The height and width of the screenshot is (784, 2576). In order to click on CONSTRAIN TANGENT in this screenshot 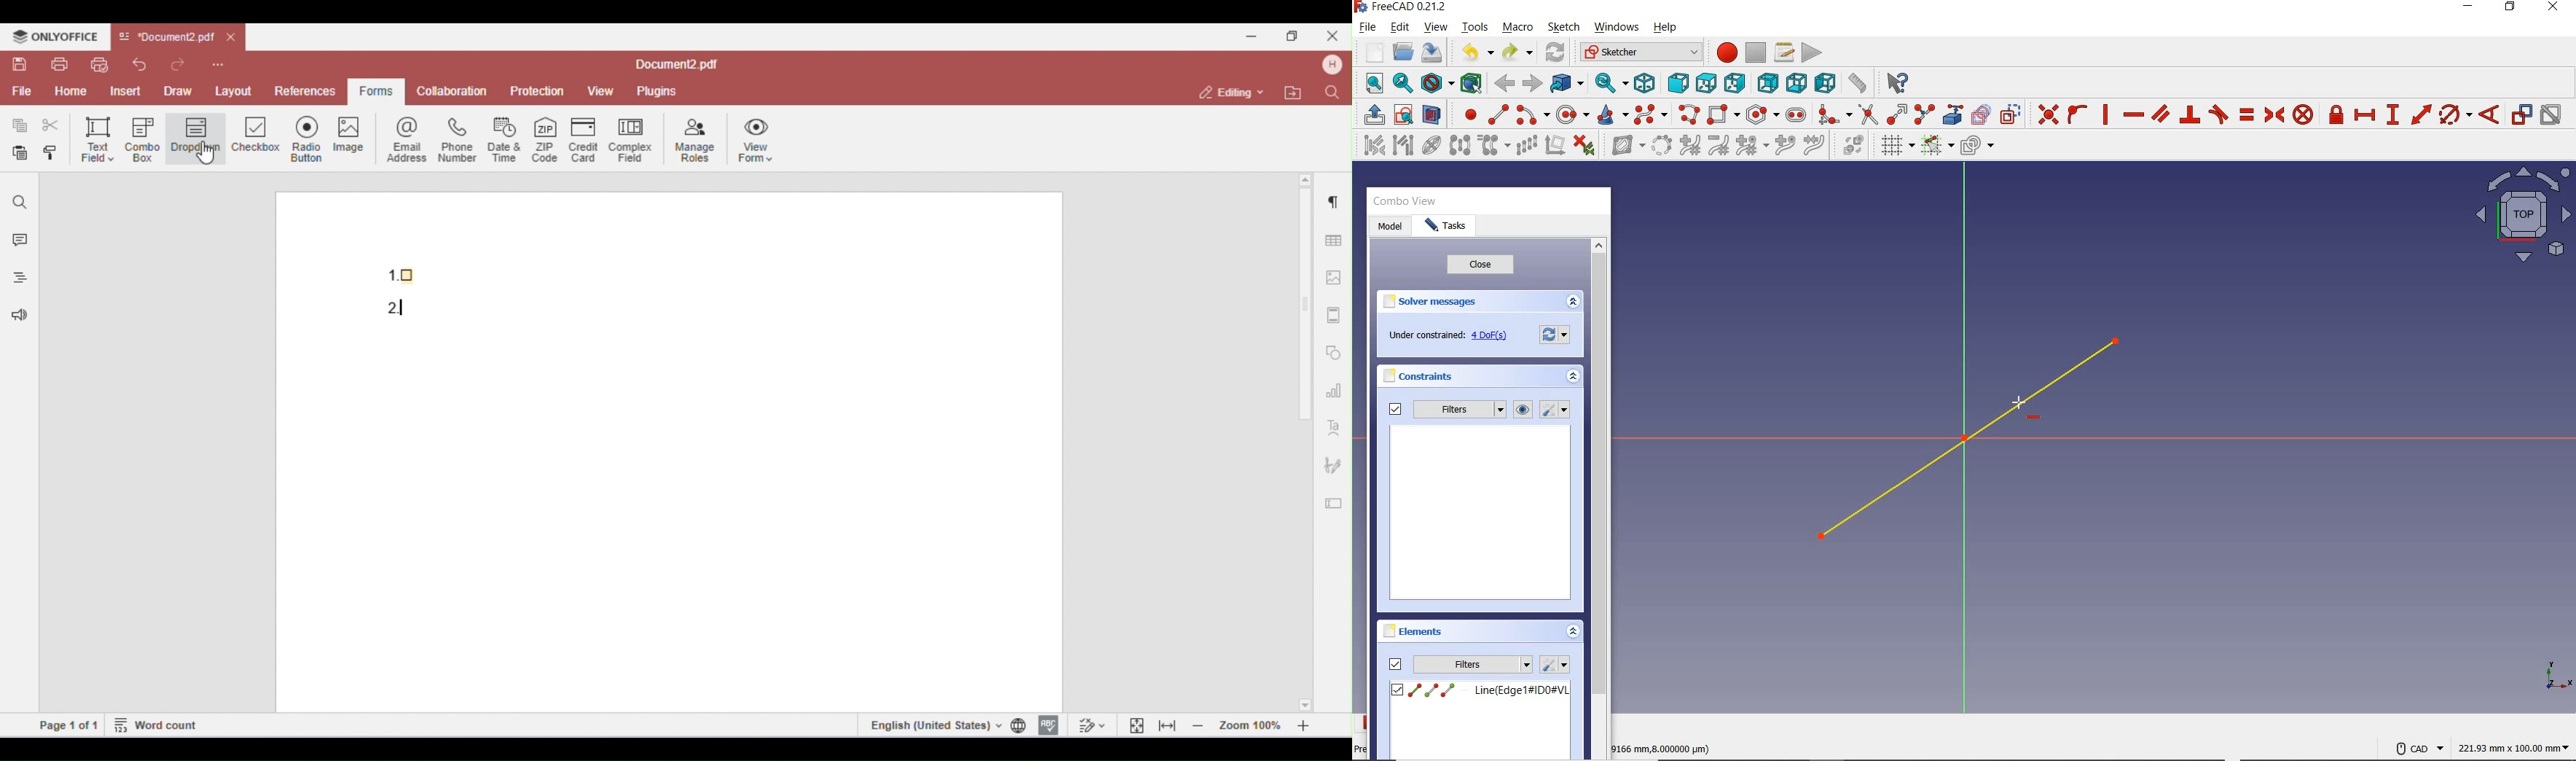, I will do `click(2218, 114)`.